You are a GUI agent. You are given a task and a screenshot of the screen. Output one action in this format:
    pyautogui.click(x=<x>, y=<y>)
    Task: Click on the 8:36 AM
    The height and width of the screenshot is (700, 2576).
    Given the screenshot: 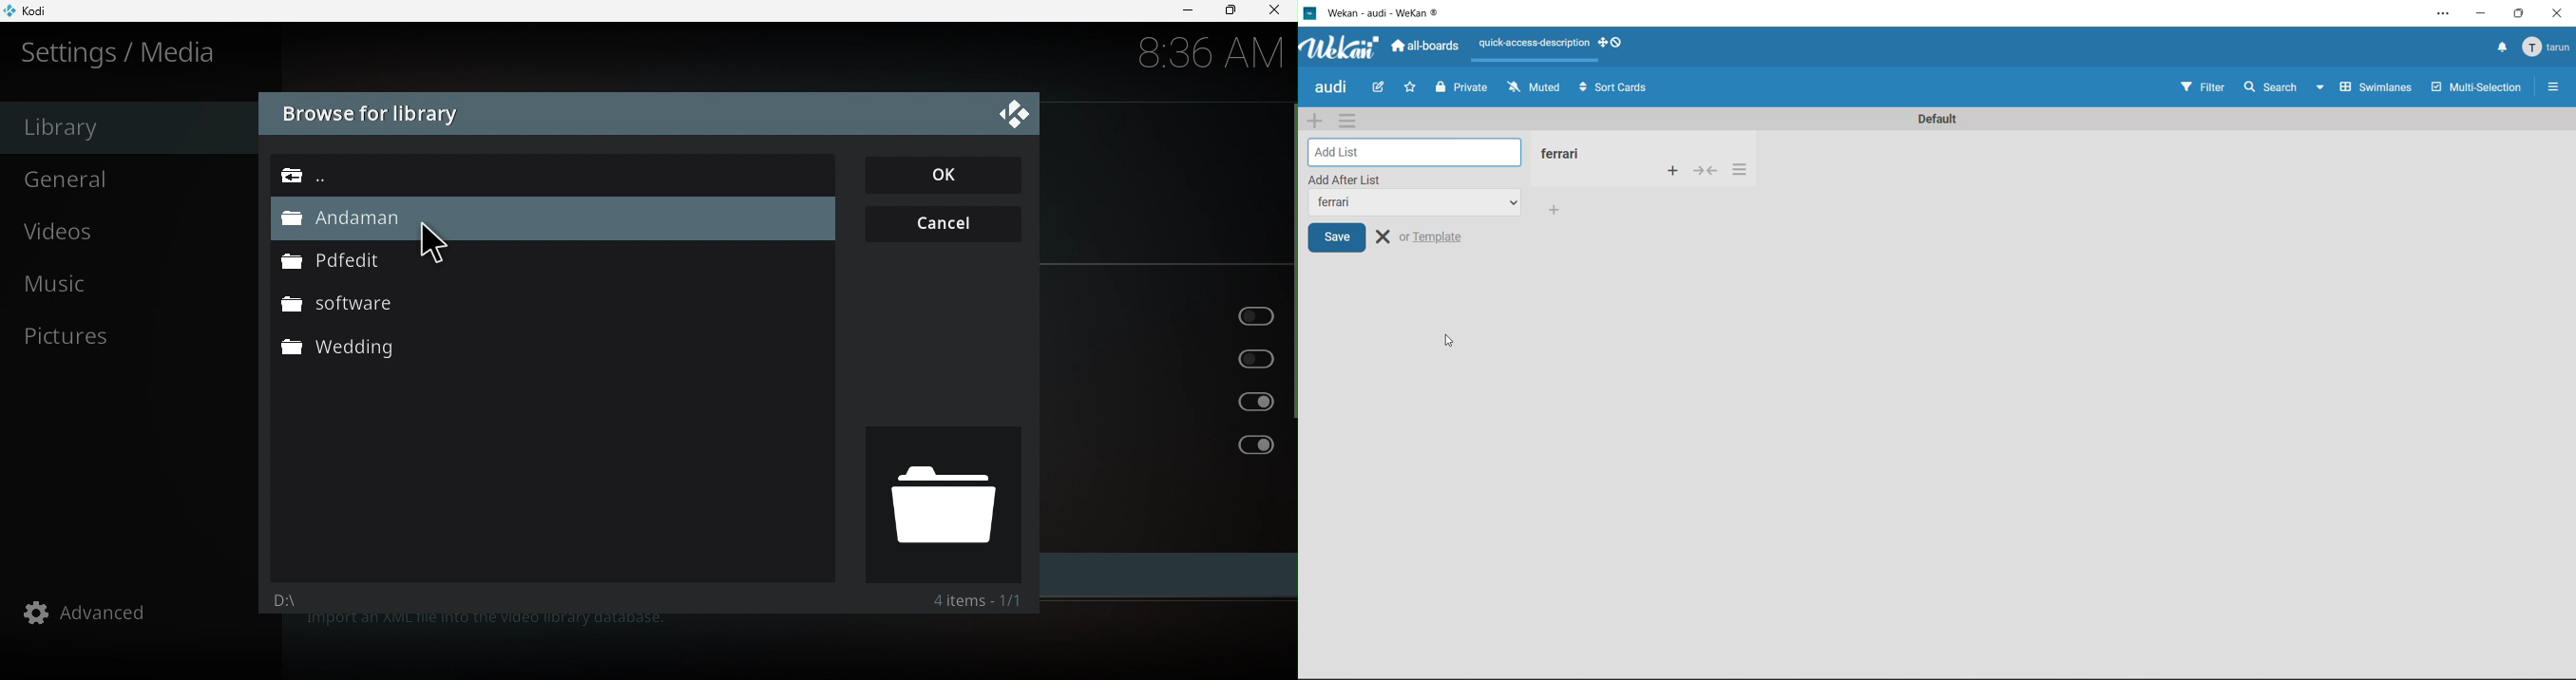 What is the action you would take?
    pyautogui.click(x=1204, y=54)
    